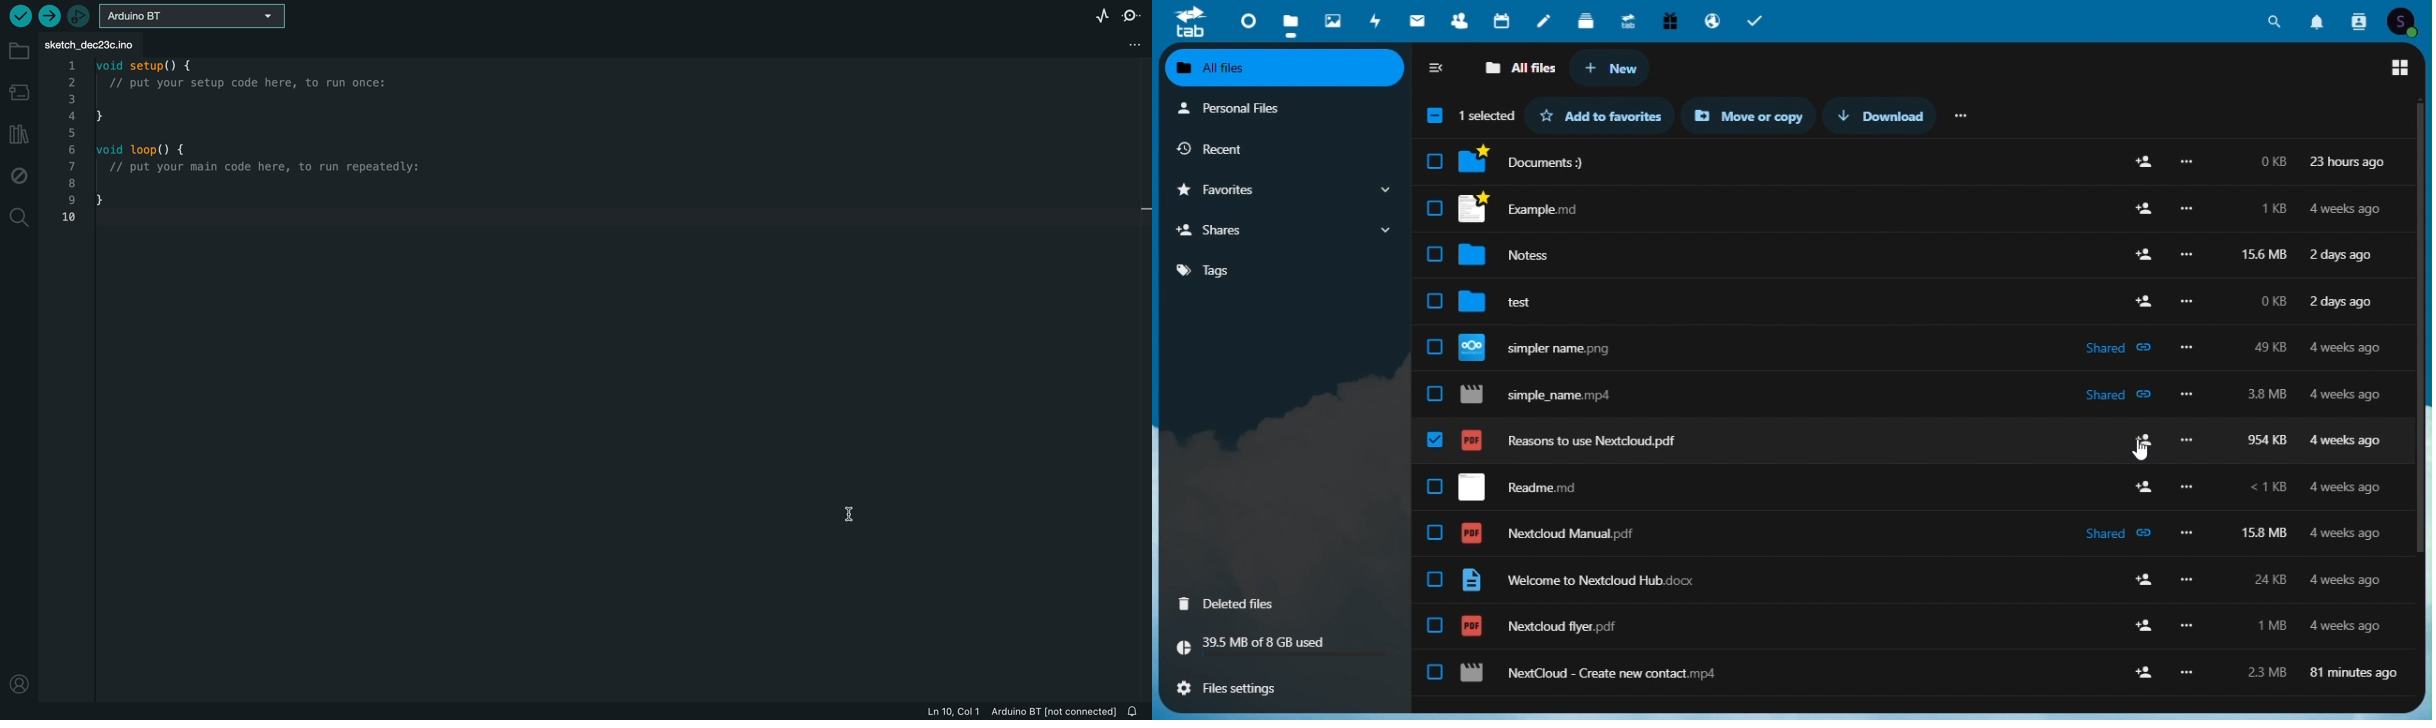  What do you see at coordinates (2261, 671) in the screenshot?
I see `2.3 mb` at bounding box center [2261, 671].